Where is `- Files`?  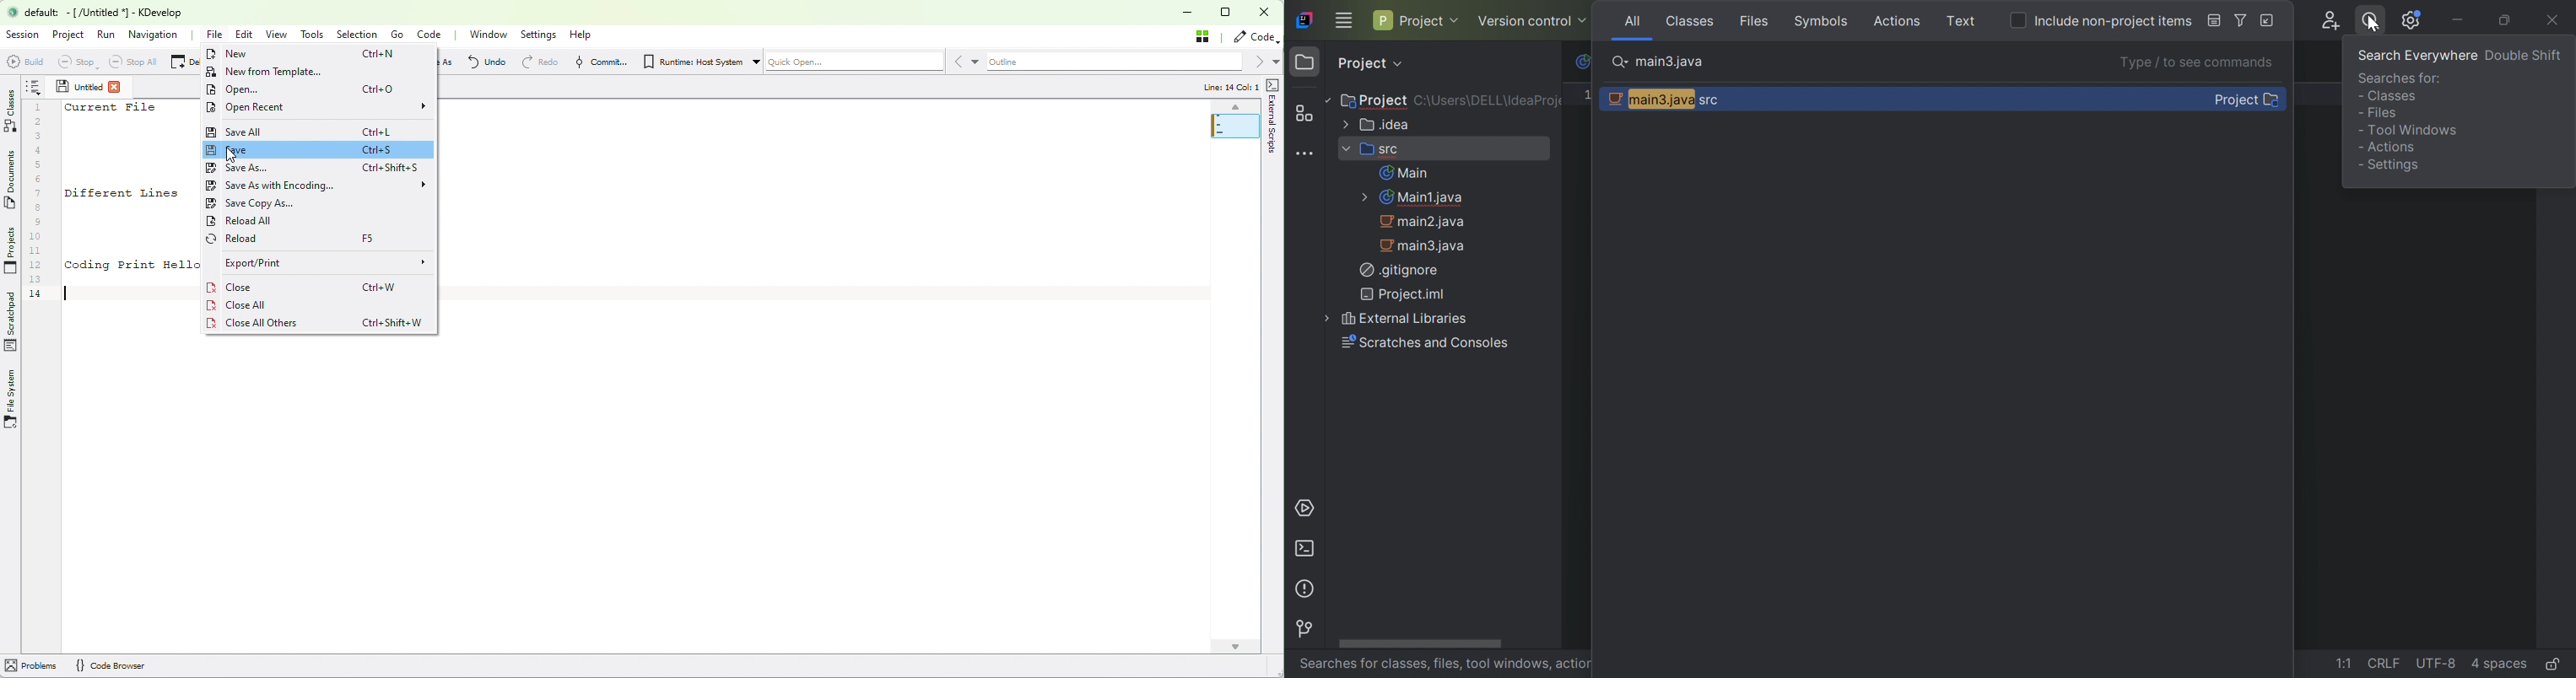 - Files is located at coordinates (2379, 117).